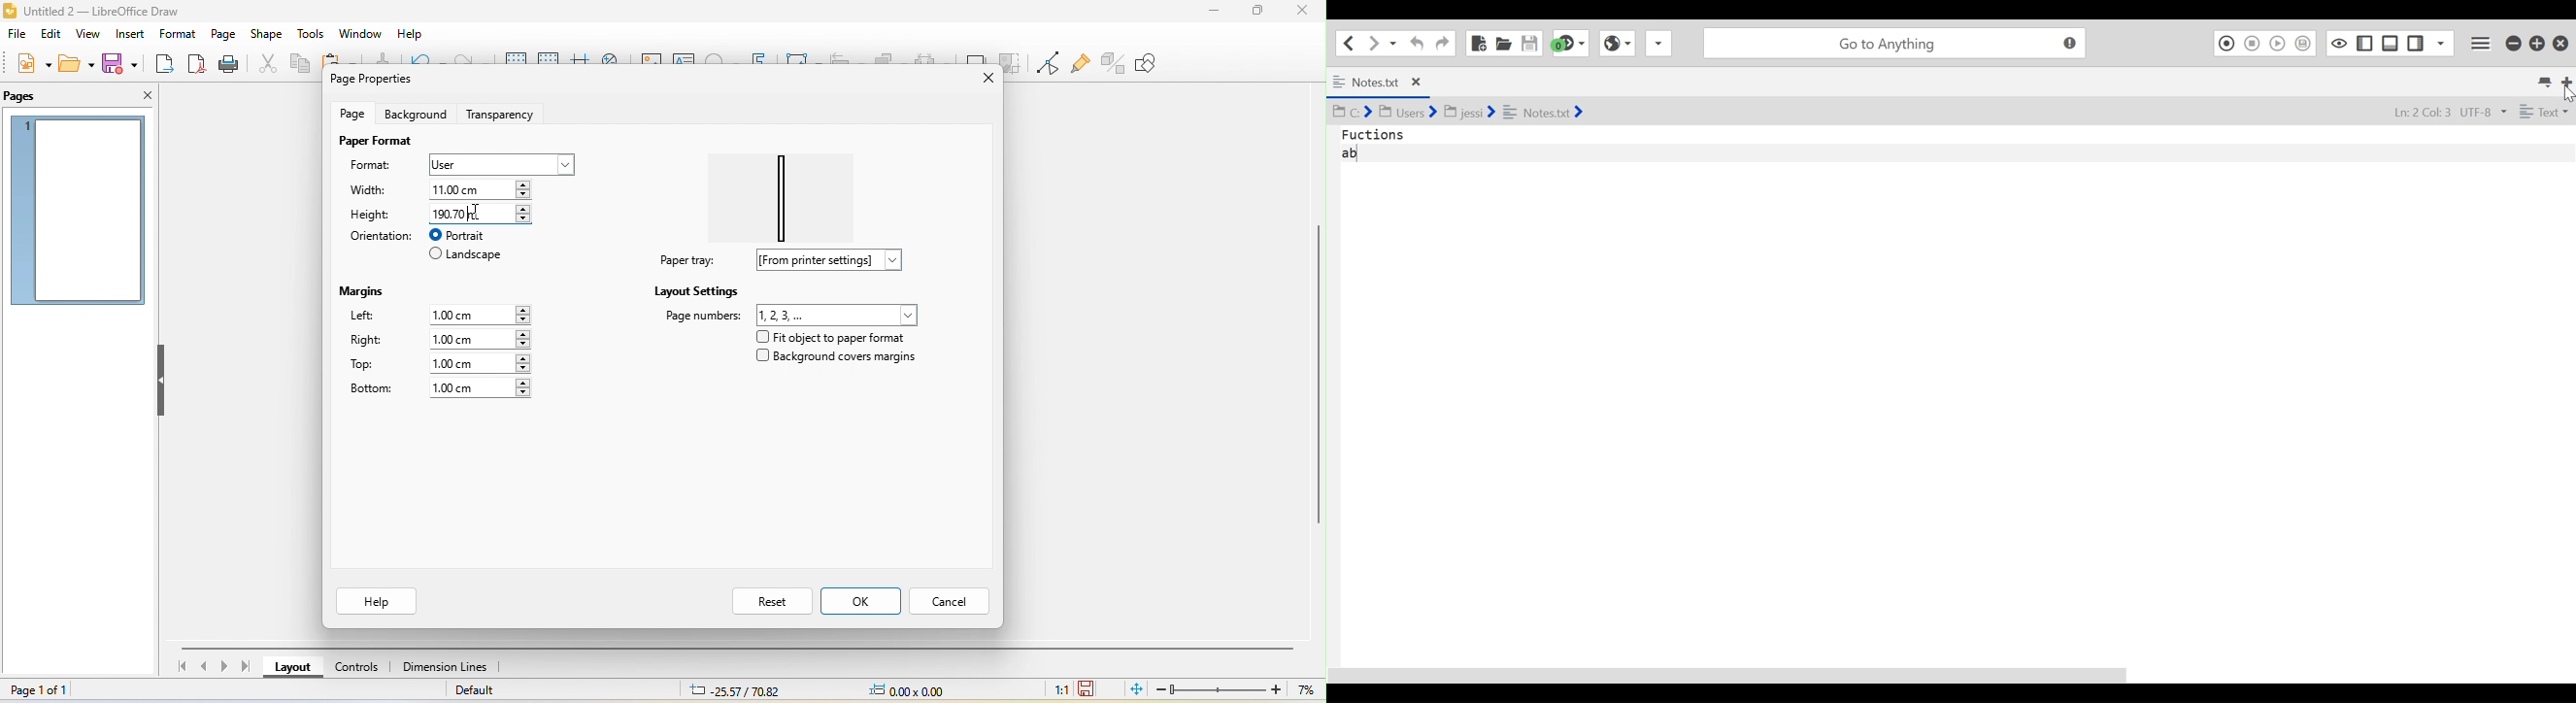  What do you see at coordinates (2339, 42) in the screenshot?
I see `Toggle focus mode` at bounding box center [2339, 42].